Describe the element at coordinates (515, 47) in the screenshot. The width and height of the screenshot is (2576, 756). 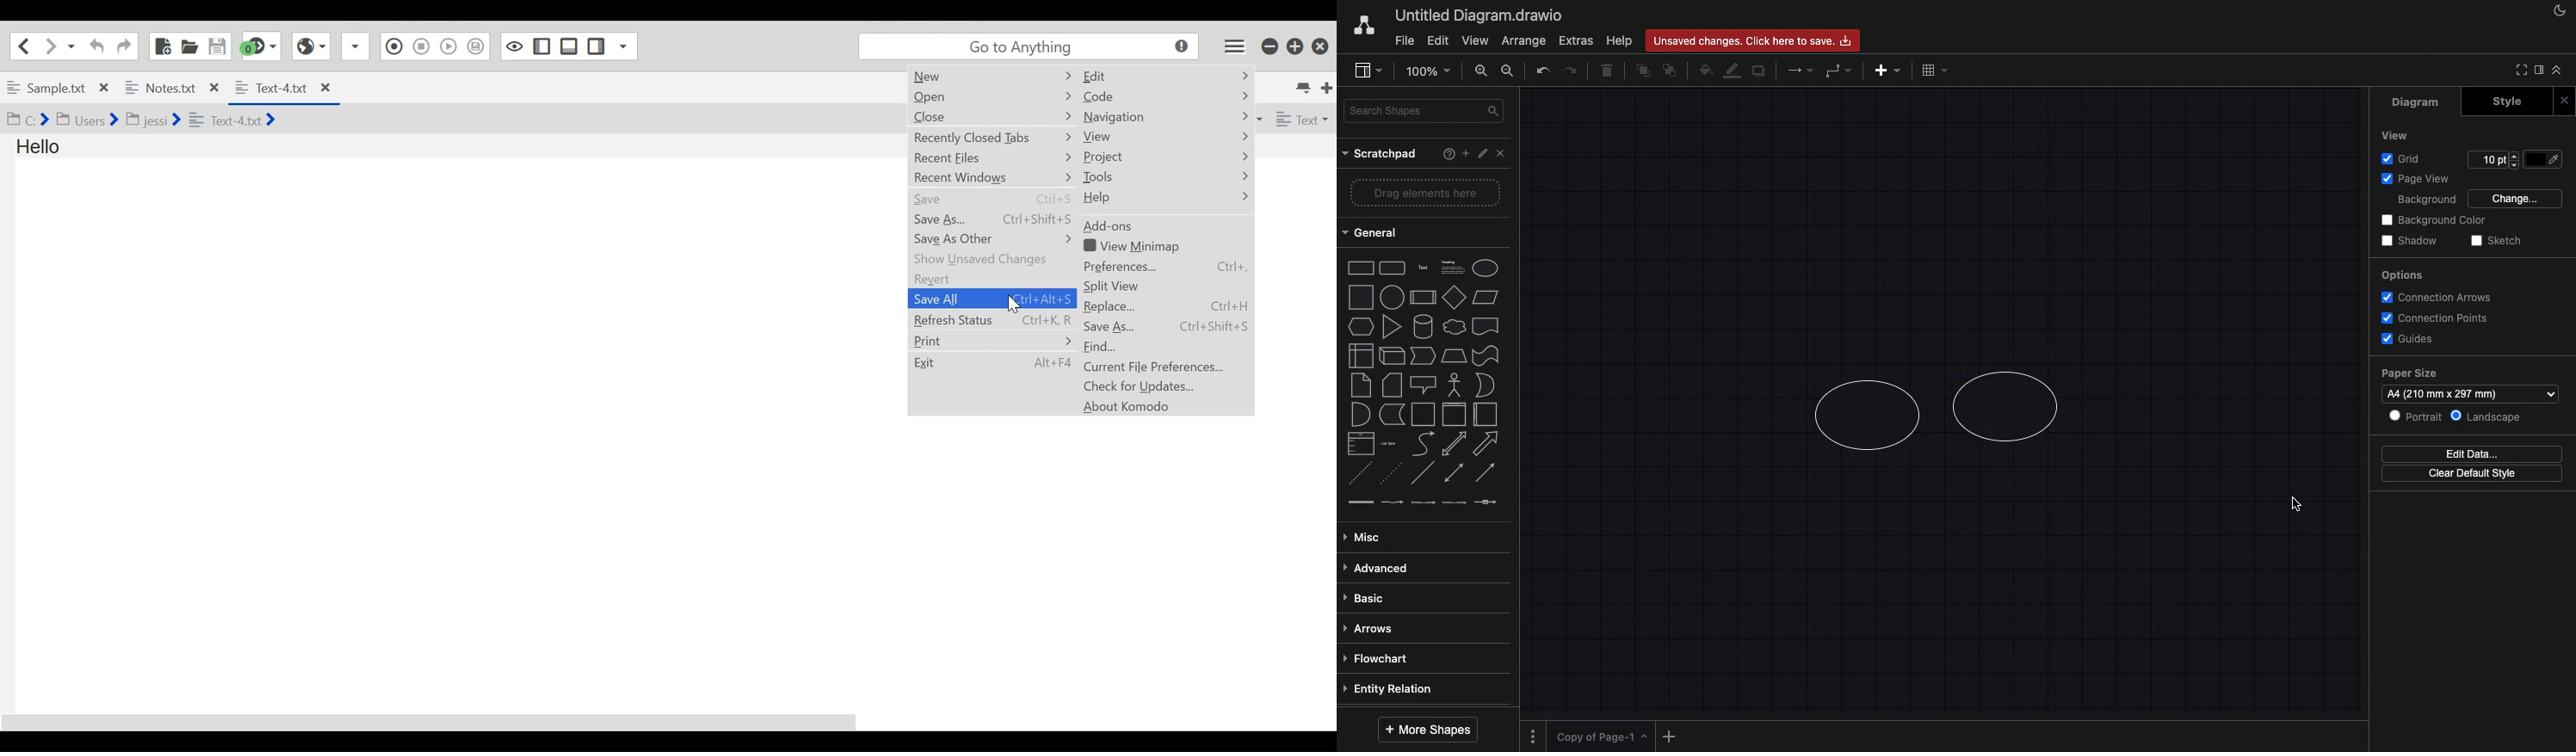
I see `Toggle focus mode` at that location.